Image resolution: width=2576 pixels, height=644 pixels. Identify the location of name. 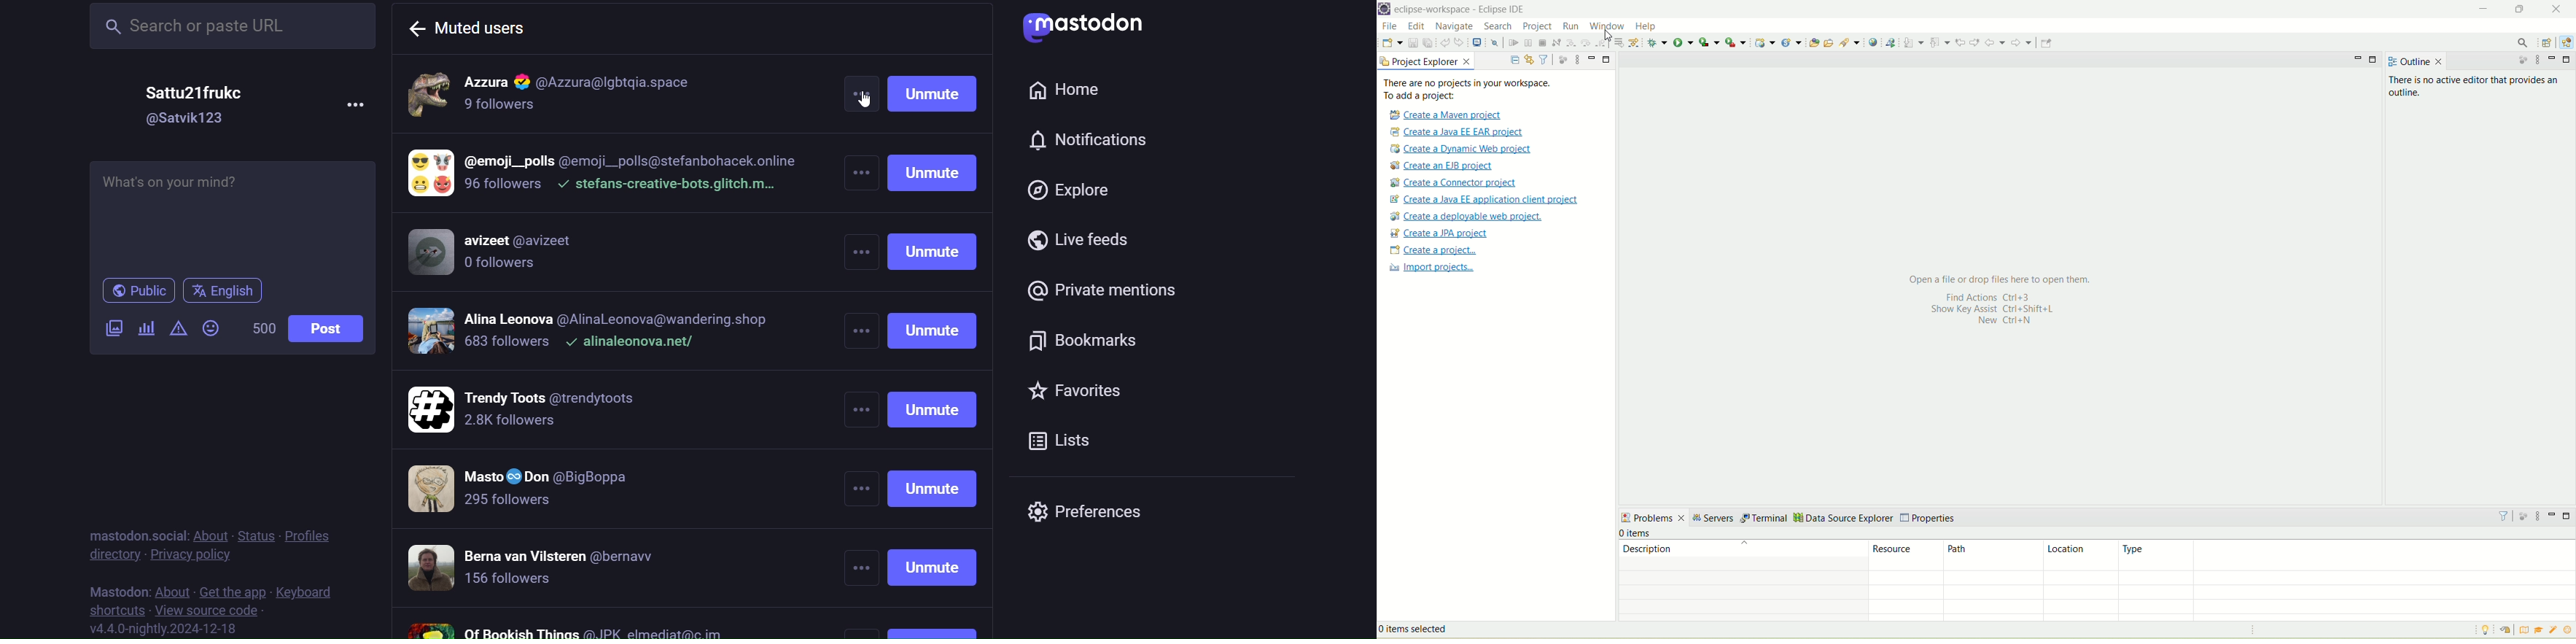
(196, 91).